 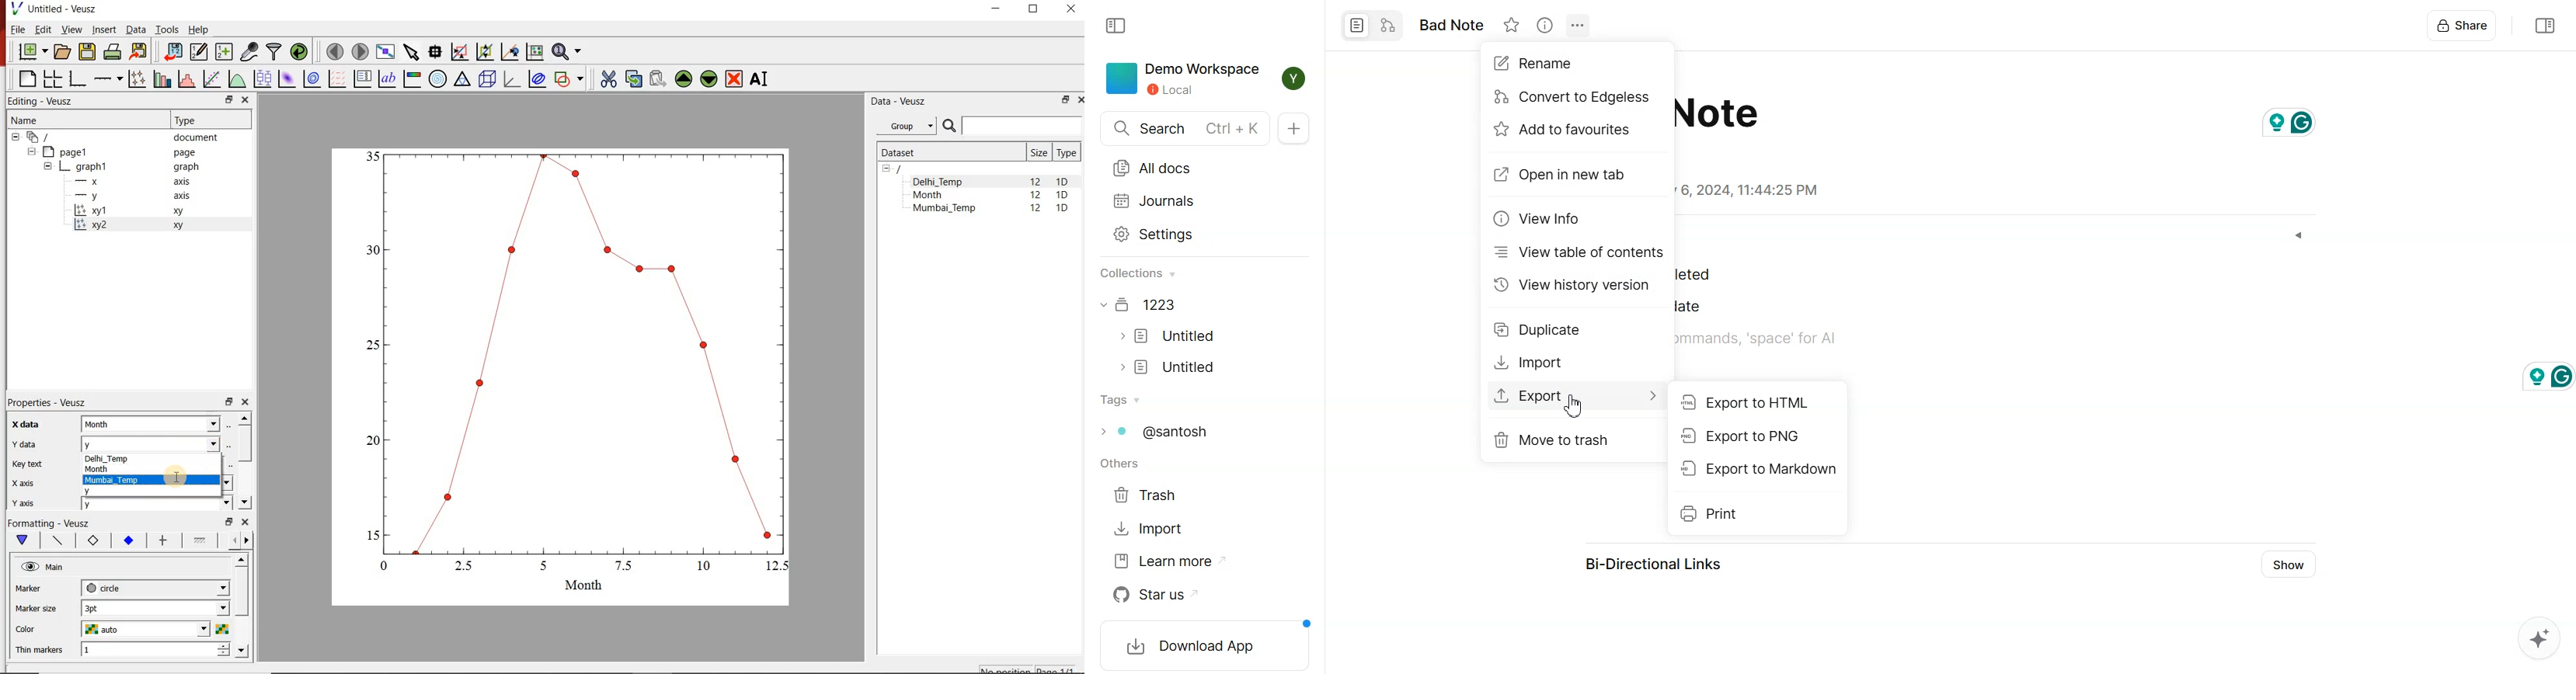 What do you see at coordinates (1150, 495) in the screenshot?
I see `Trash` at bounding box center [1150, 495].